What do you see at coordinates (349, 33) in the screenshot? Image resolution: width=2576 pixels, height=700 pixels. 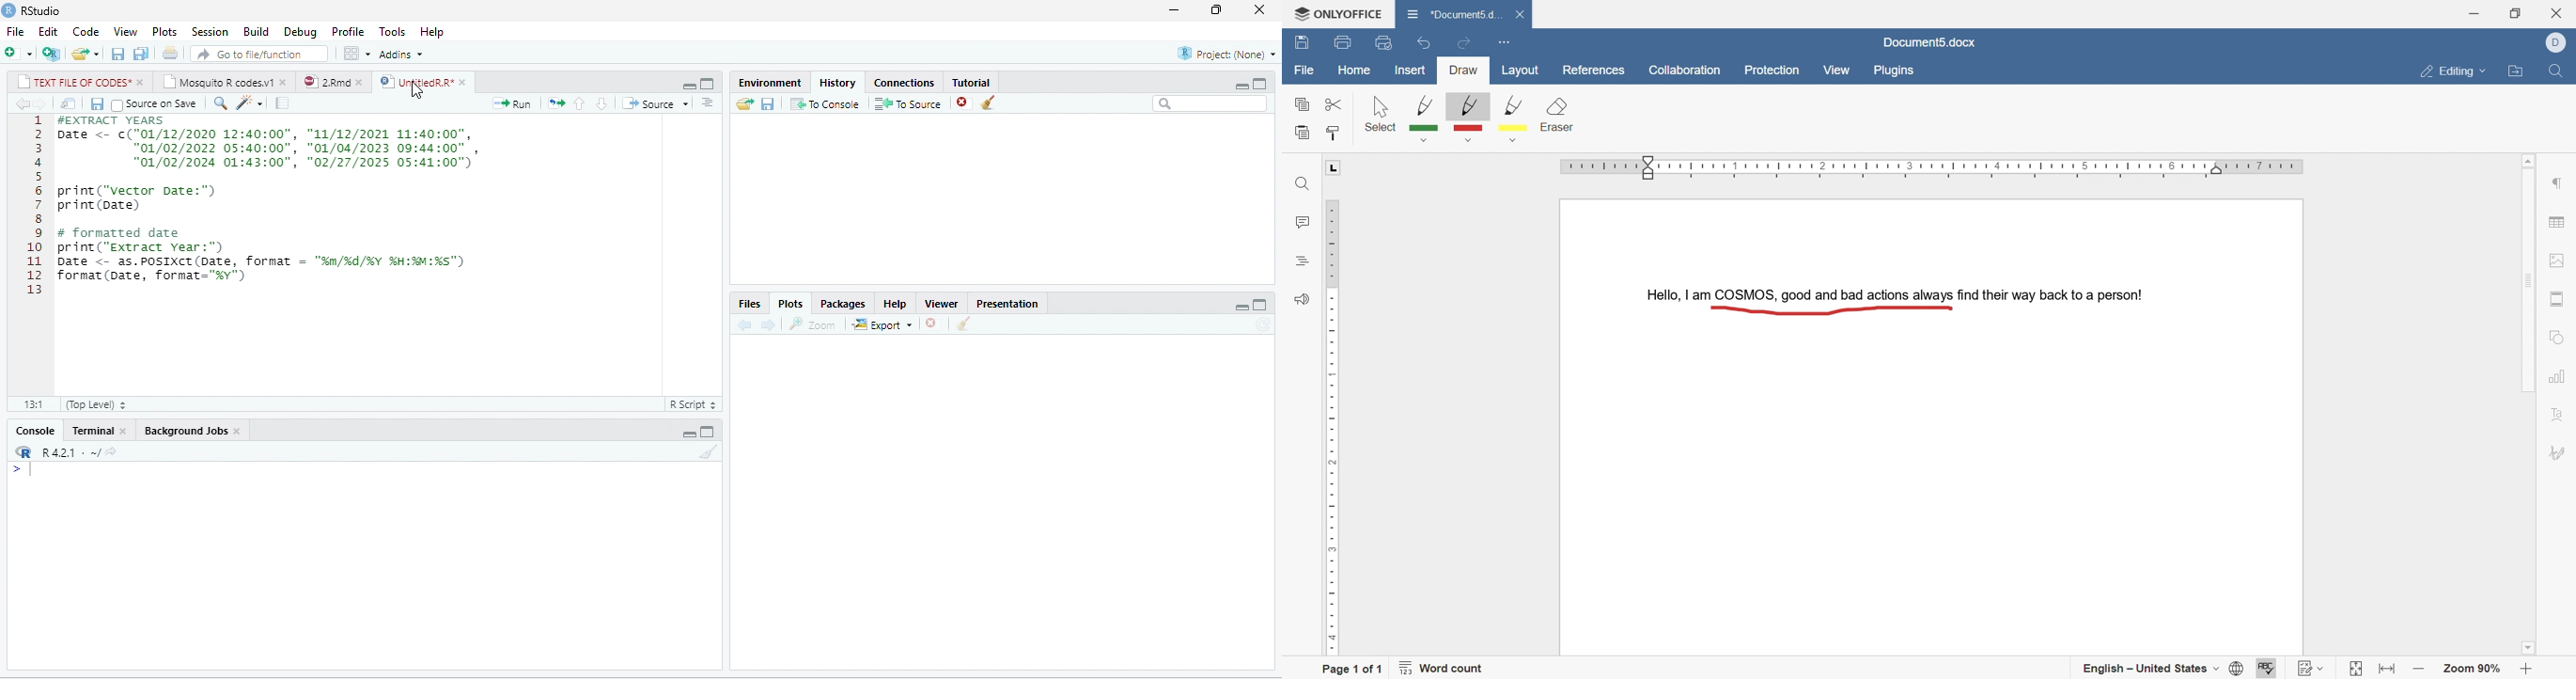 I see `Profile` at bounding box center [349, 33].